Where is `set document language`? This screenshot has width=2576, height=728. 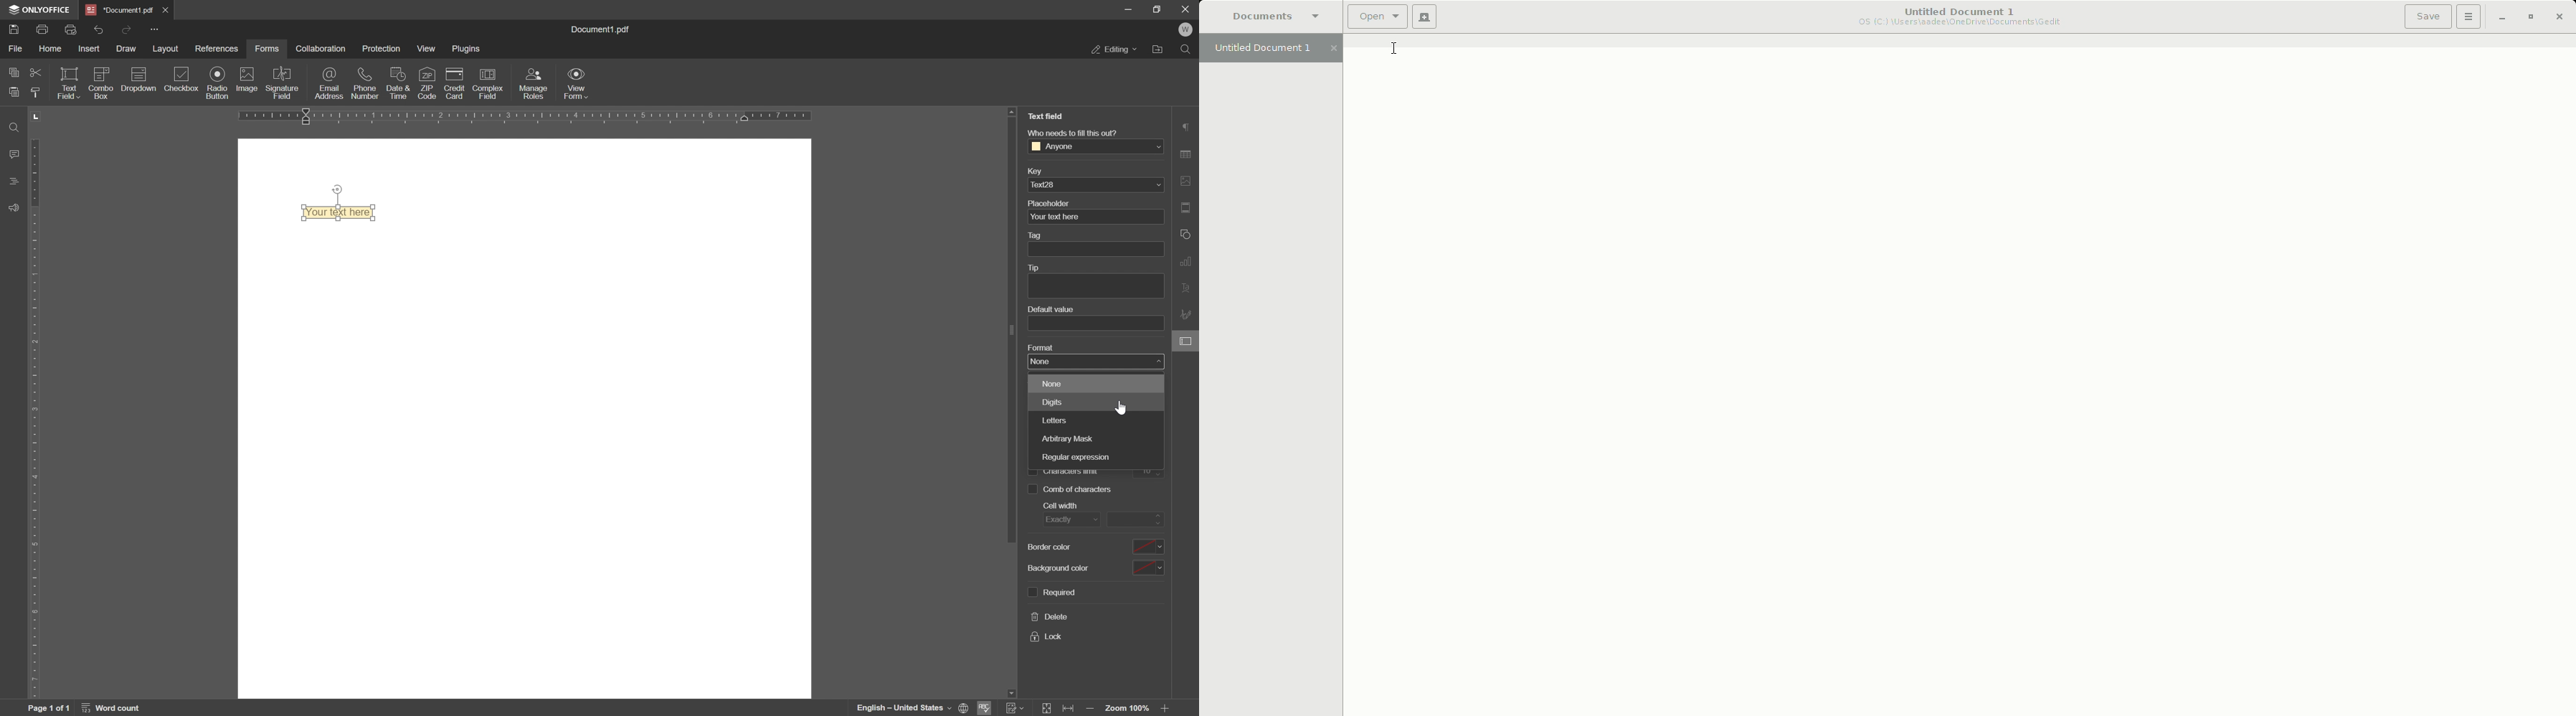 set document language is located at coordinates (963, 709).